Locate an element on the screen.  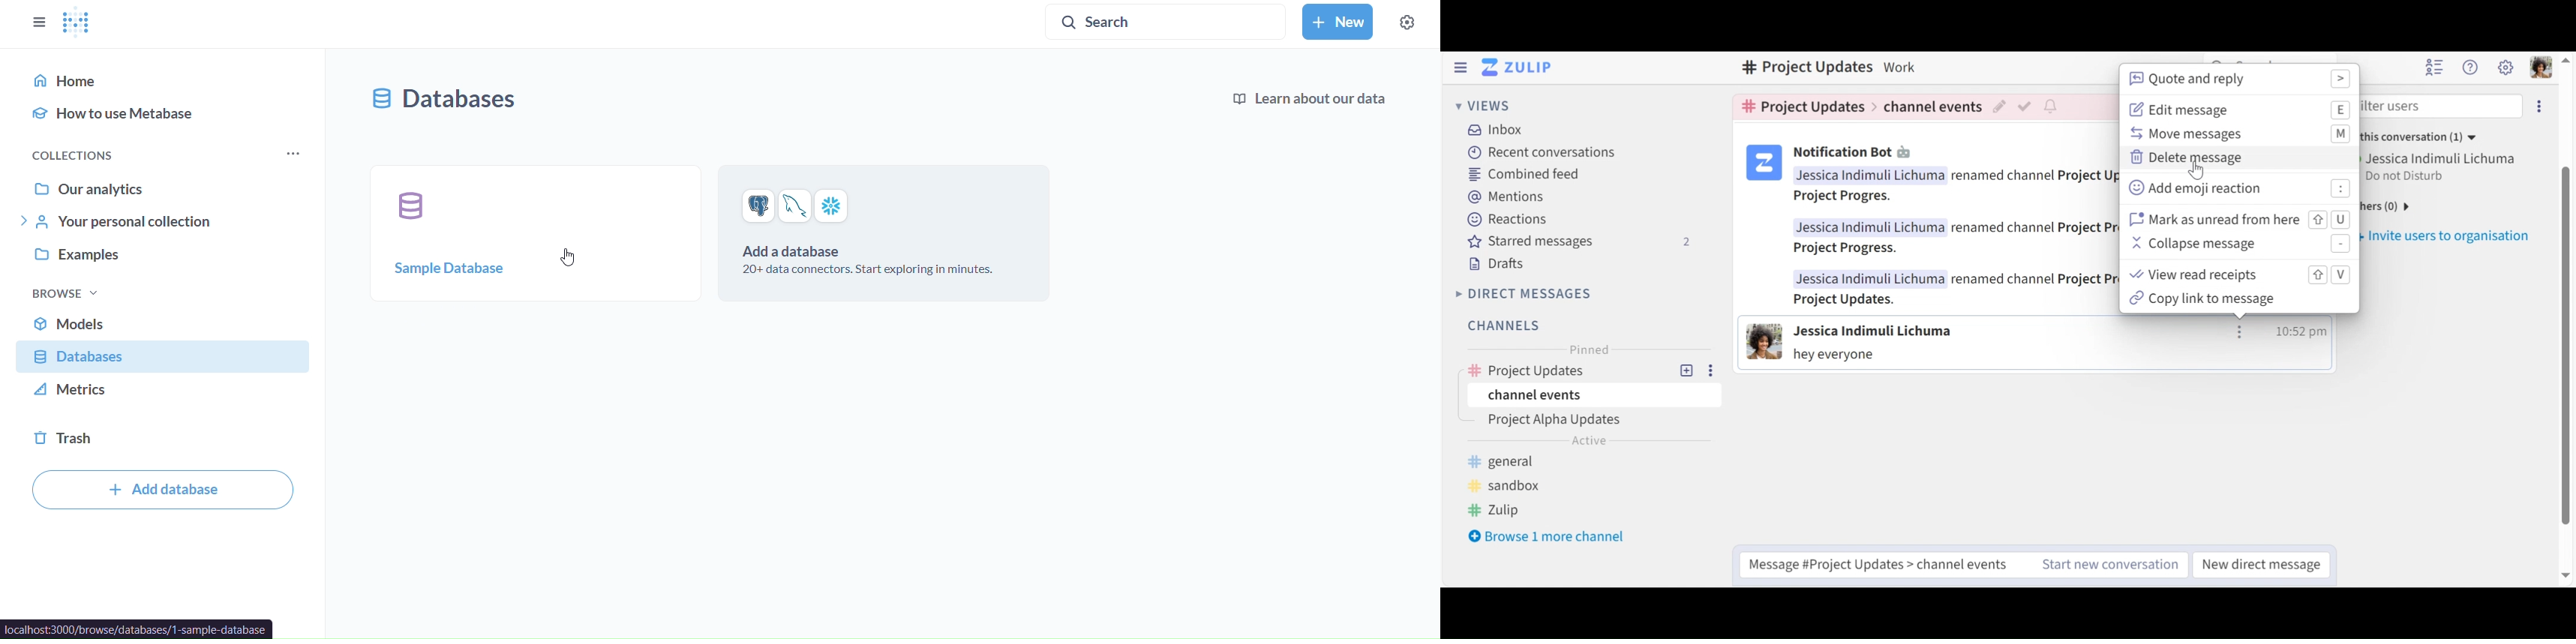
Inbox is located at coordinates (1499, 129).